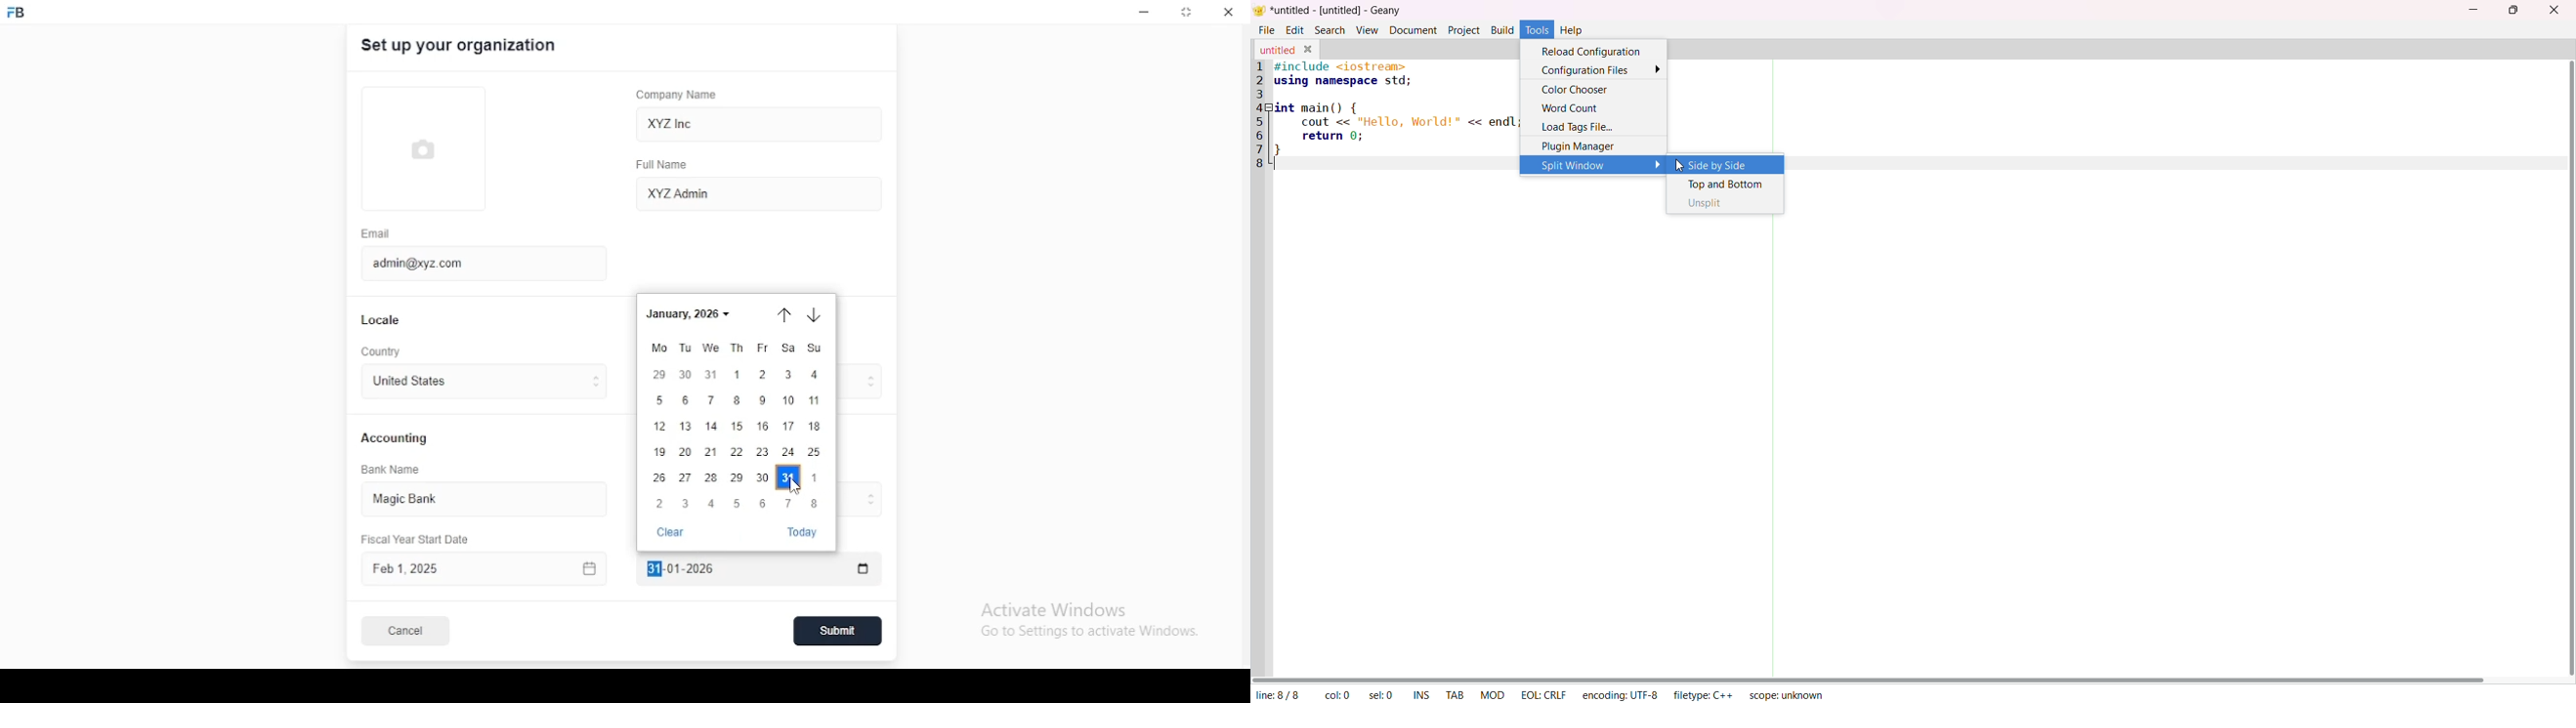 This screenshot has width=2576, height=728. What do you see at coordinates (738, 427) in the screenshot?
I see `15` at bounding box center [738, 427].